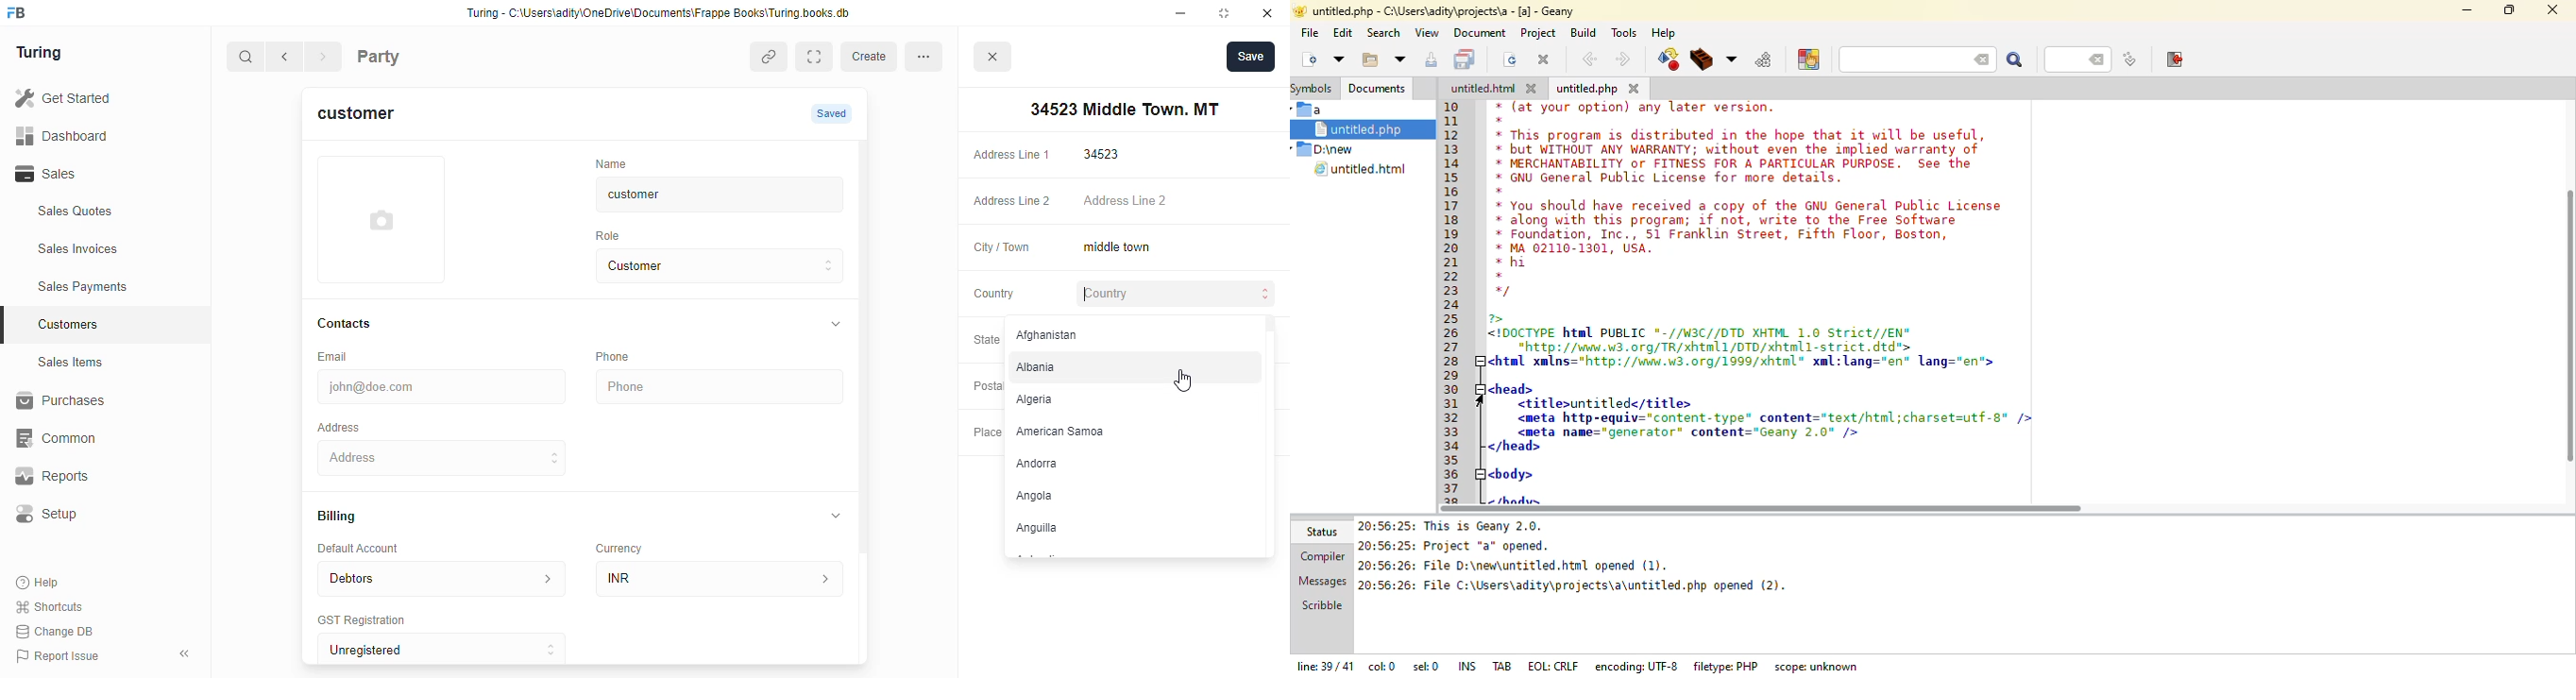 The width and height of the screenshot is (2576, 700). What do you see at coordinates (1299, 12) in the screenshot?
I see `app logo` at bounding box center [1299, 12].